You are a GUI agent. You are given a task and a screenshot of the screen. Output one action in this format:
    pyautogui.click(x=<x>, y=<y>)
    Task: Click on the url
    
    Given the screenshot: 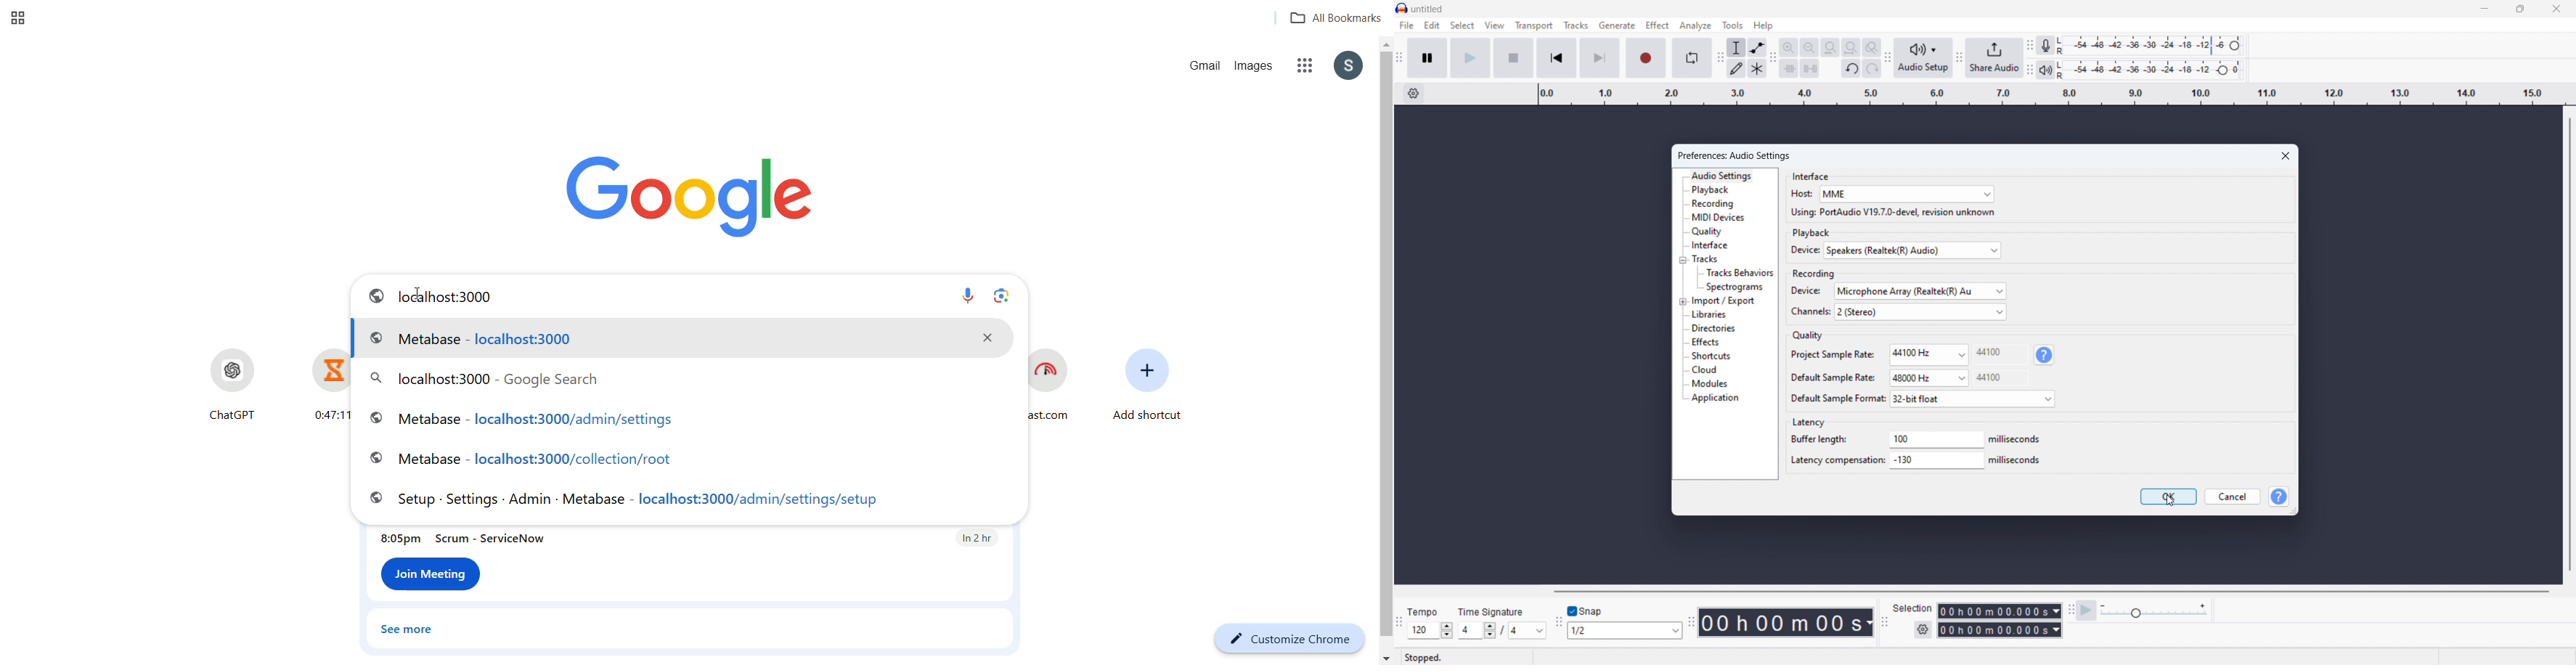 What is the action you would take?
    pyautogui.click(x=469, y=295)
    